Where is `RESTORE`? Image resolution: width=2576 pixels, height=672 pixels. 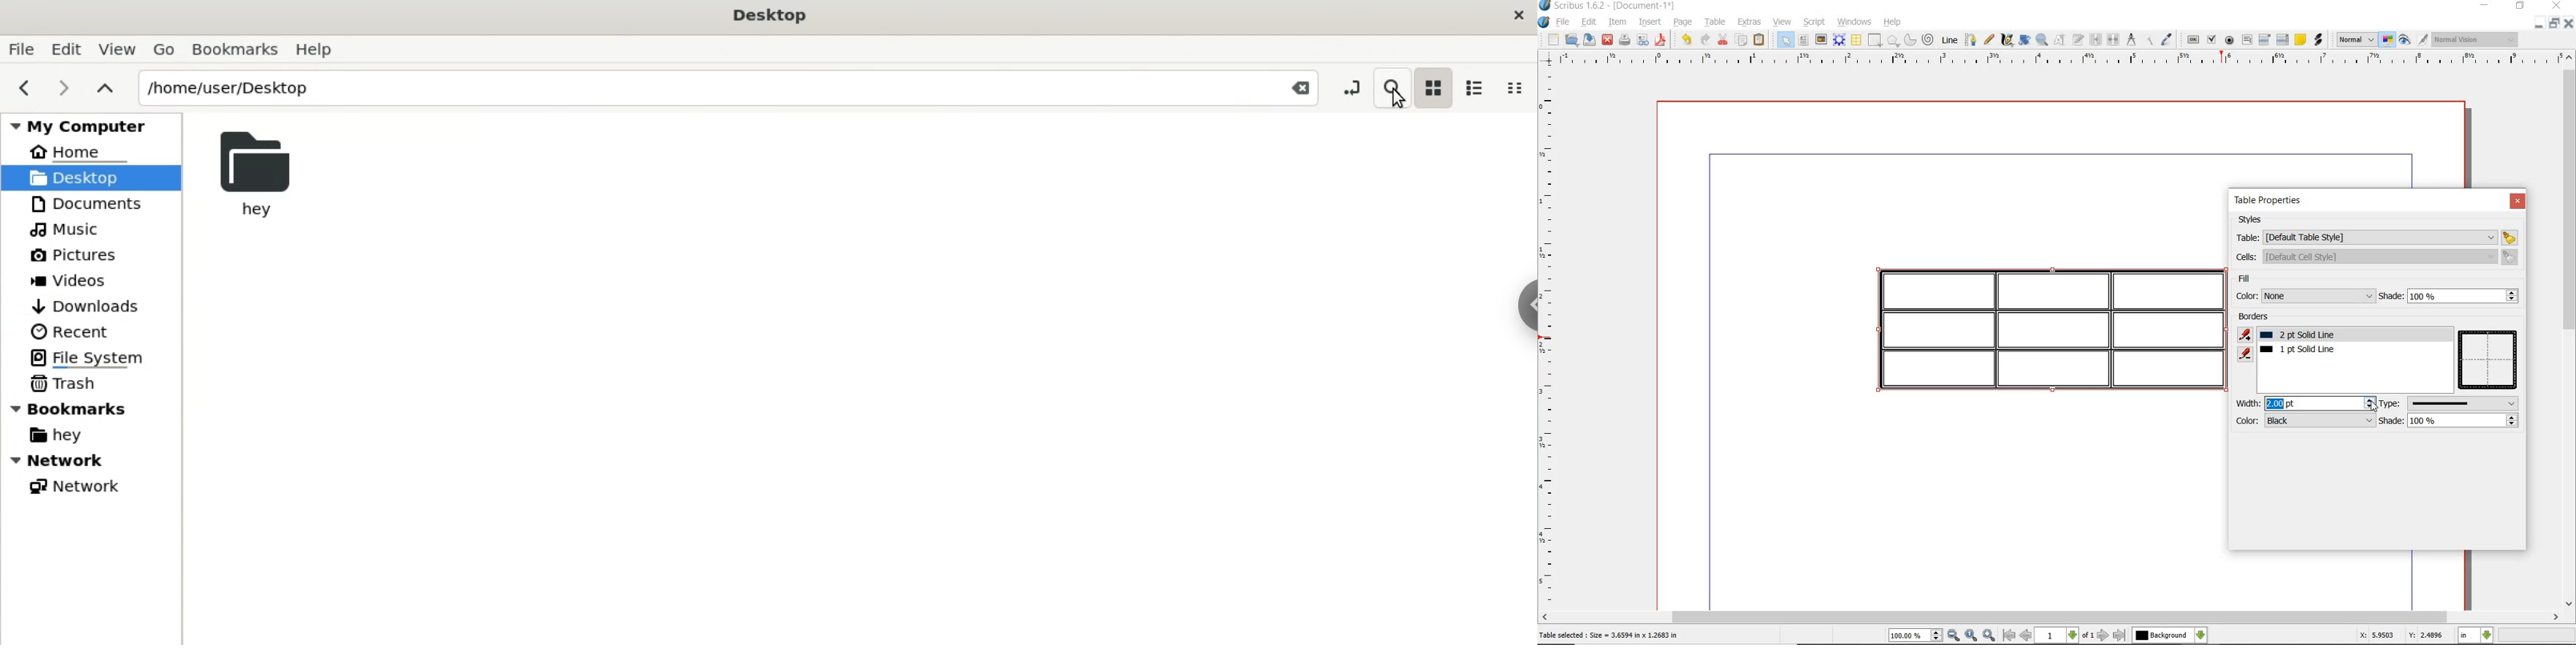
RESTORE is located at coordinates (2555, 22).